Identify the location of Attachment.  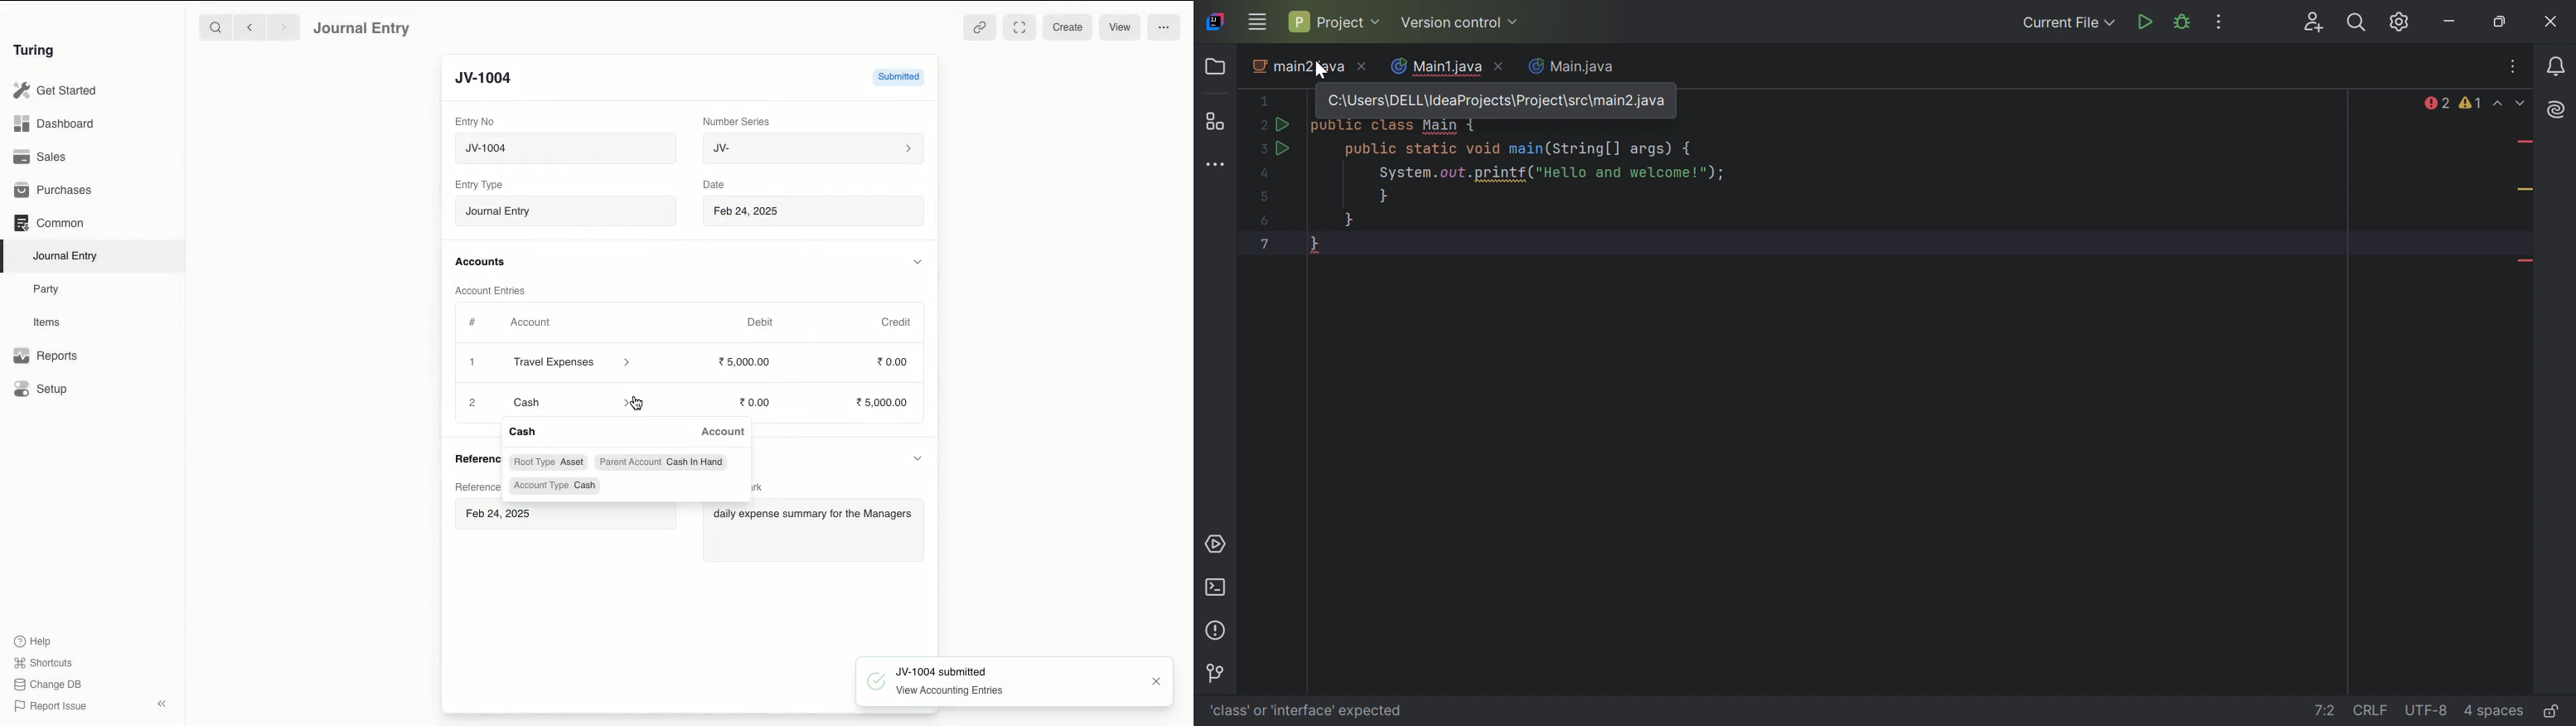
(980, 29).